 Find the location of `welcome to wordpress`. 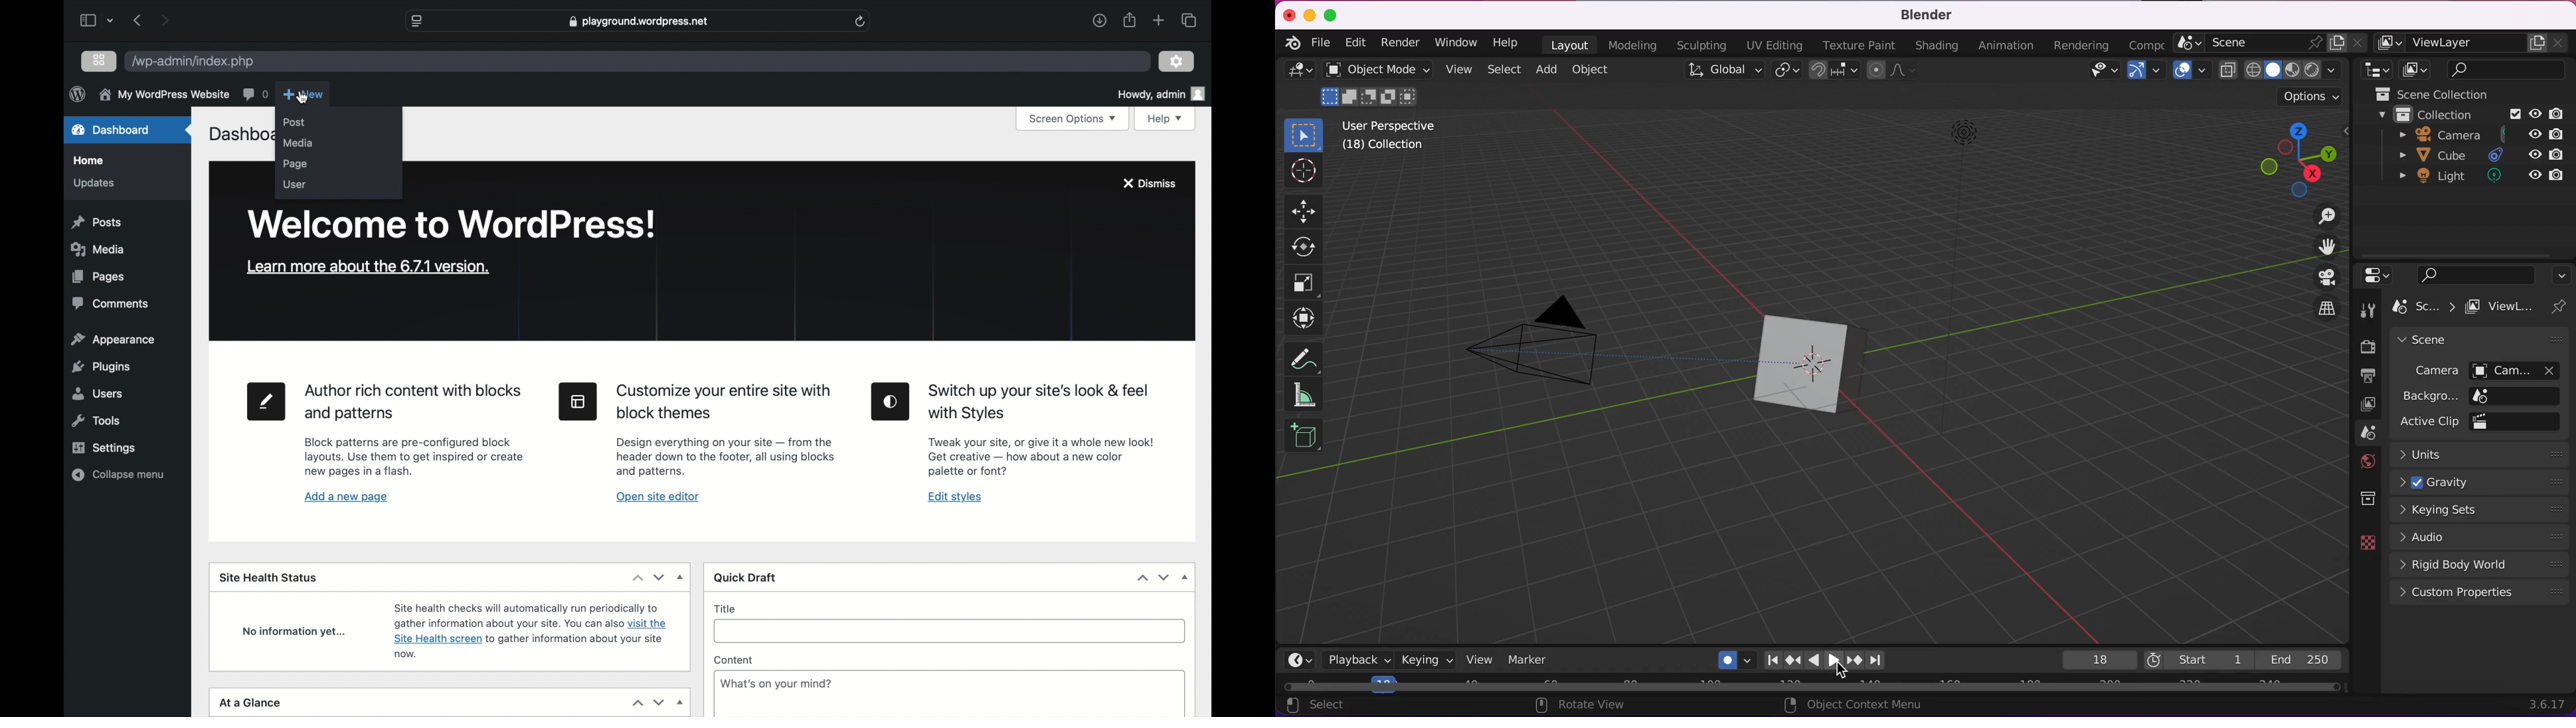

welcome to wordpress is located at coordinates (451, 224).